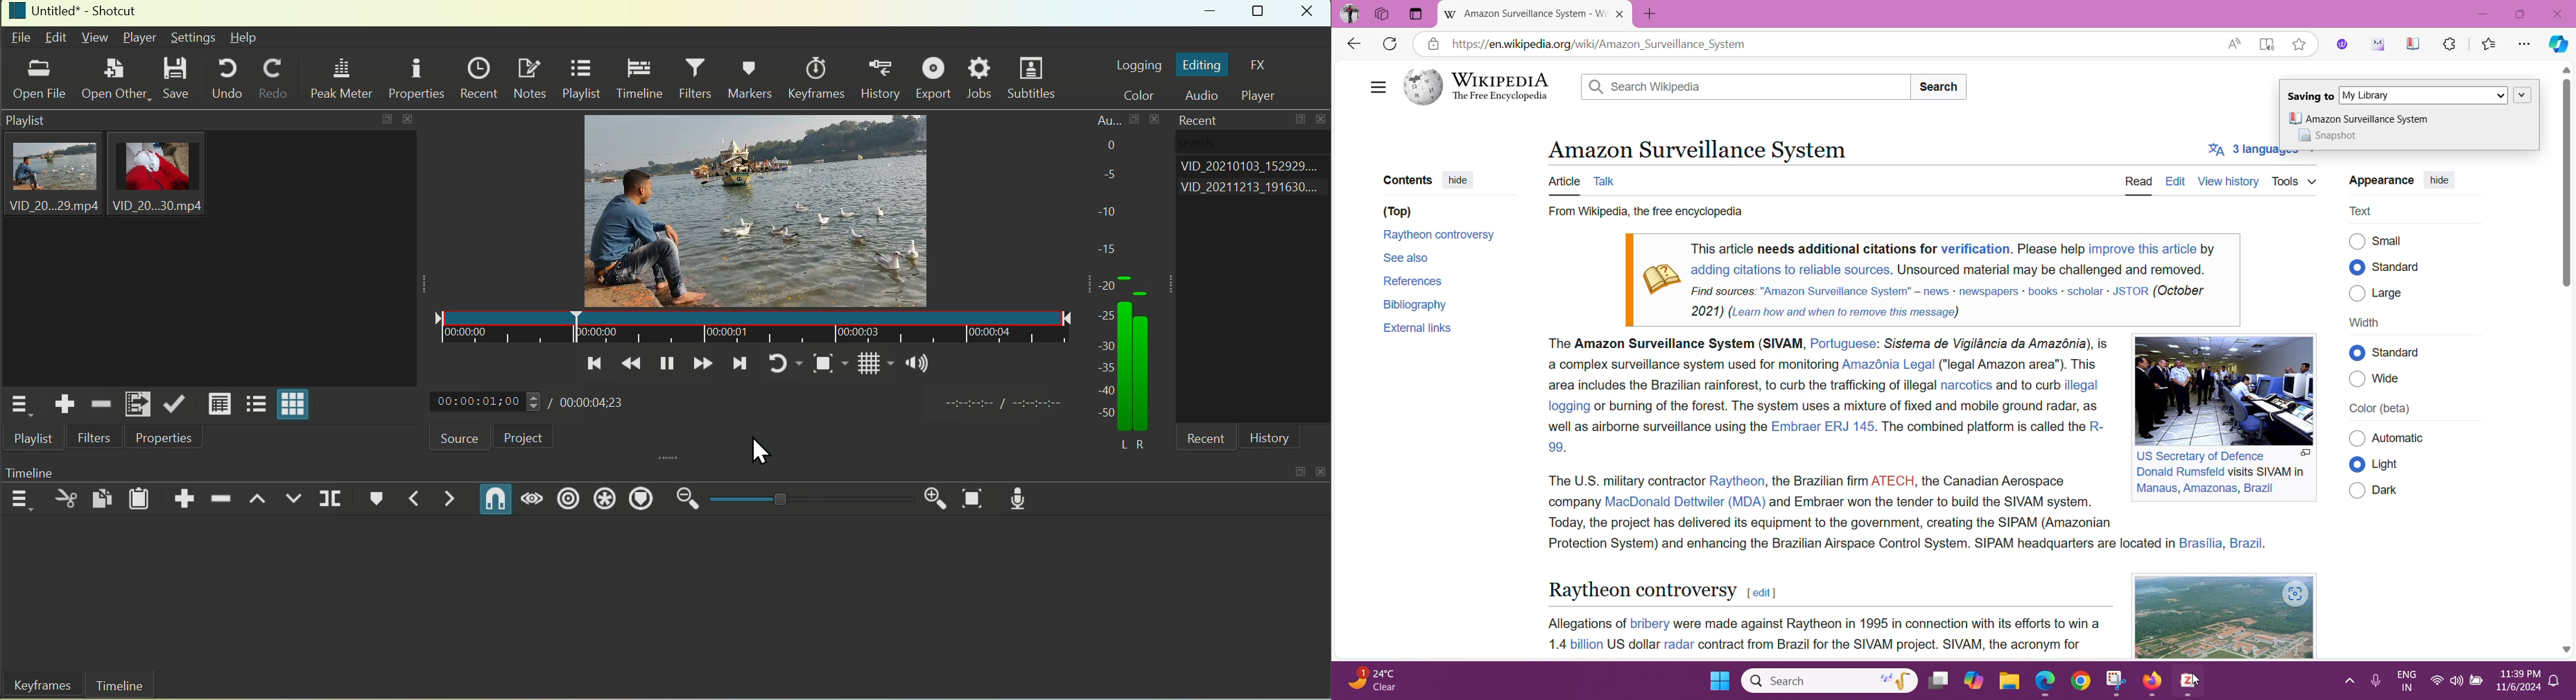 The image size is (2576, 700). Describe the element at coordinates (1309, 13) in the screenshot. I see `Close` at that location.